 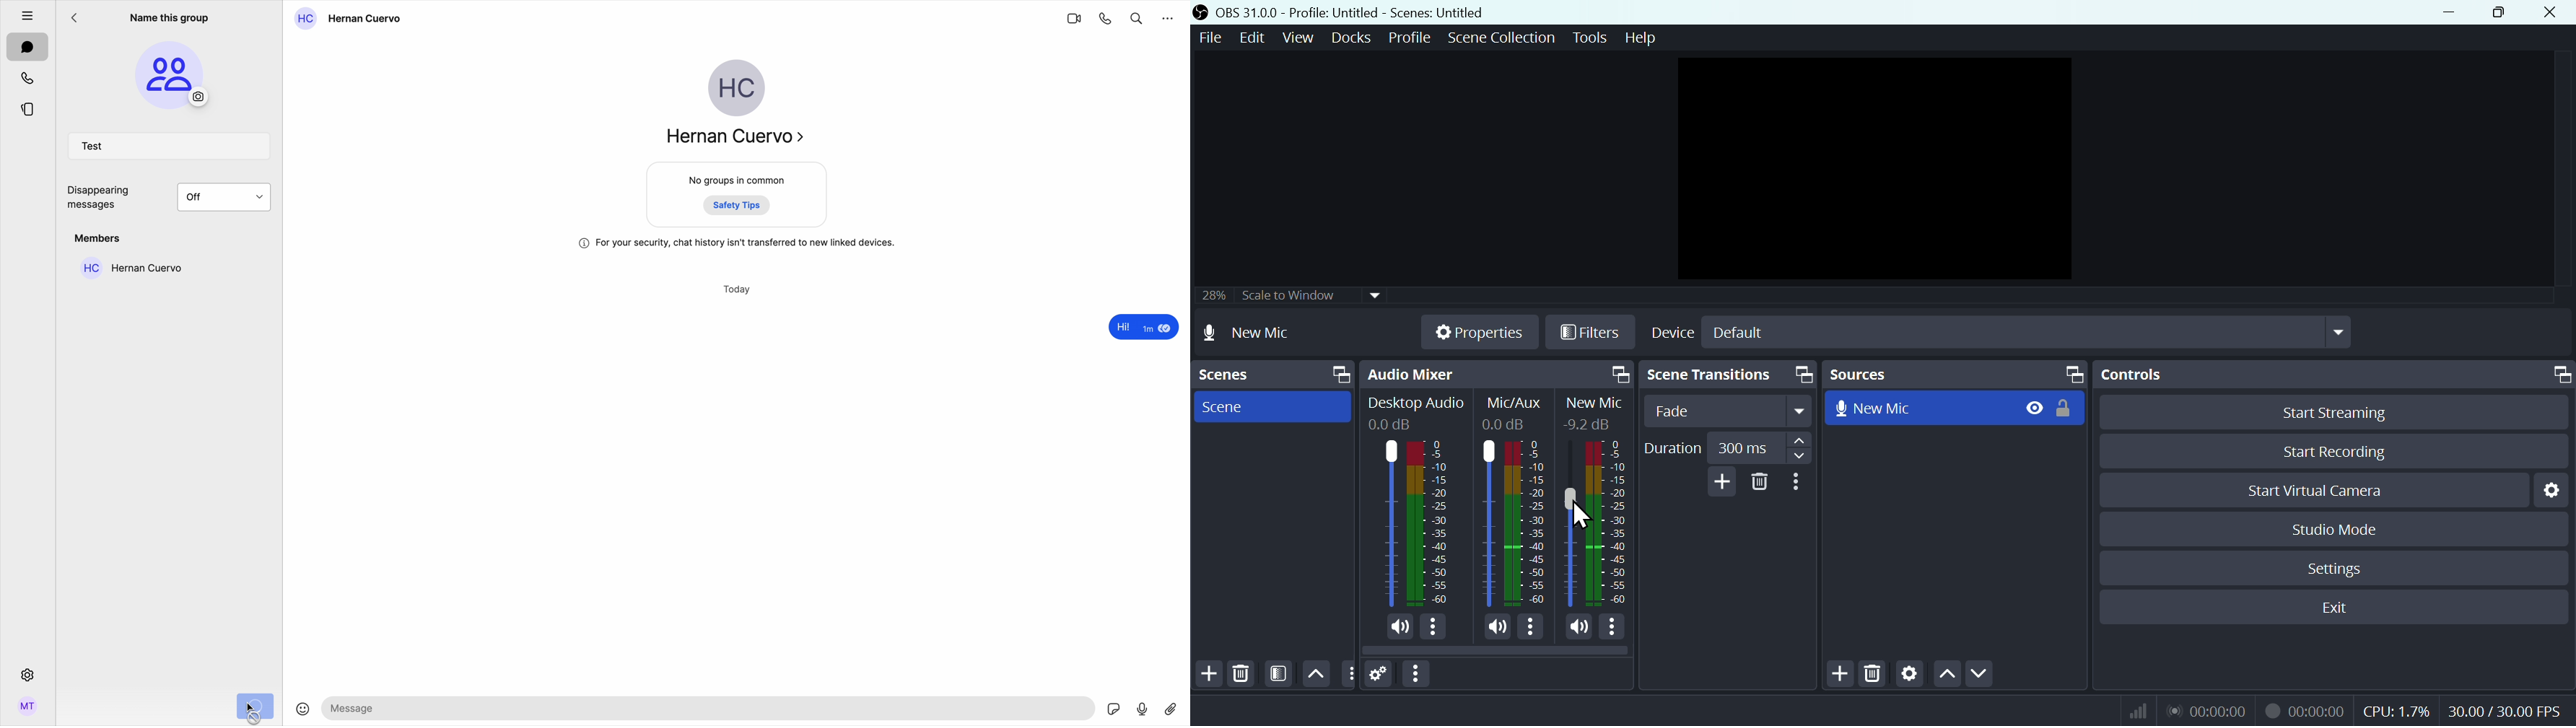 What do you see at coordinates (1107, 18) in the screenshot?
I see `call` at bounding box center [1107, 18].